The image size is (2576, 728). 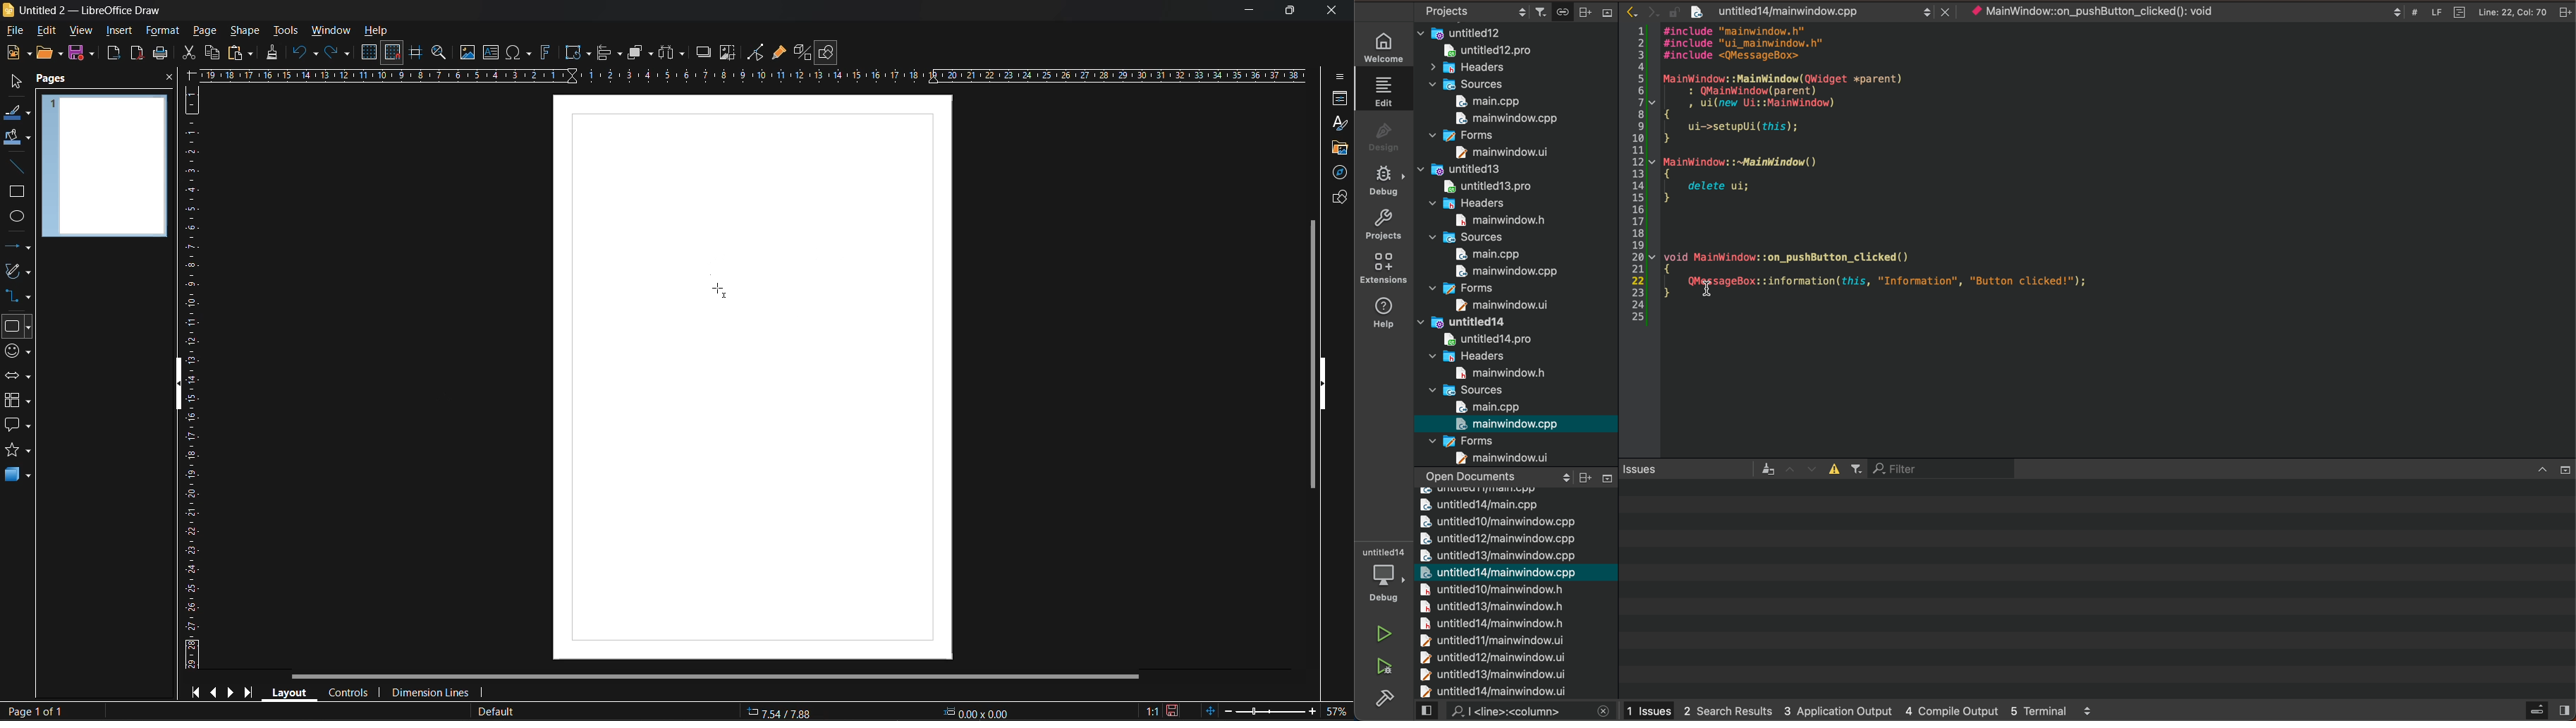 I want to click on clone formatting, so click(x=276, y=53).